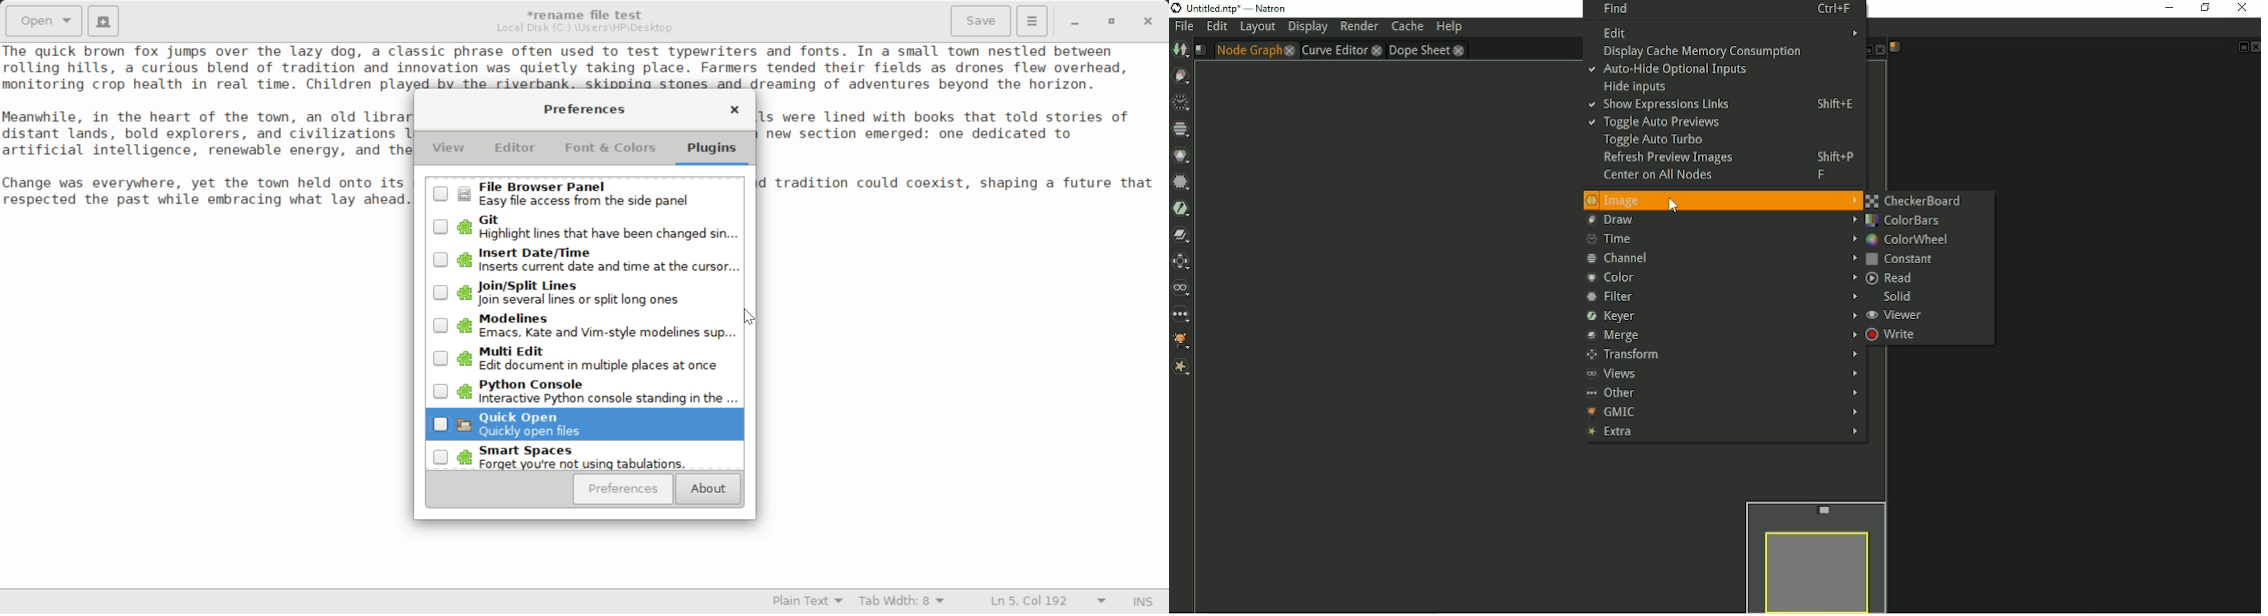 The width and height of the screenshot is (2268, 616). Describe the element at coordinates (707, 490) in the screenshot. I see `About` at that location.